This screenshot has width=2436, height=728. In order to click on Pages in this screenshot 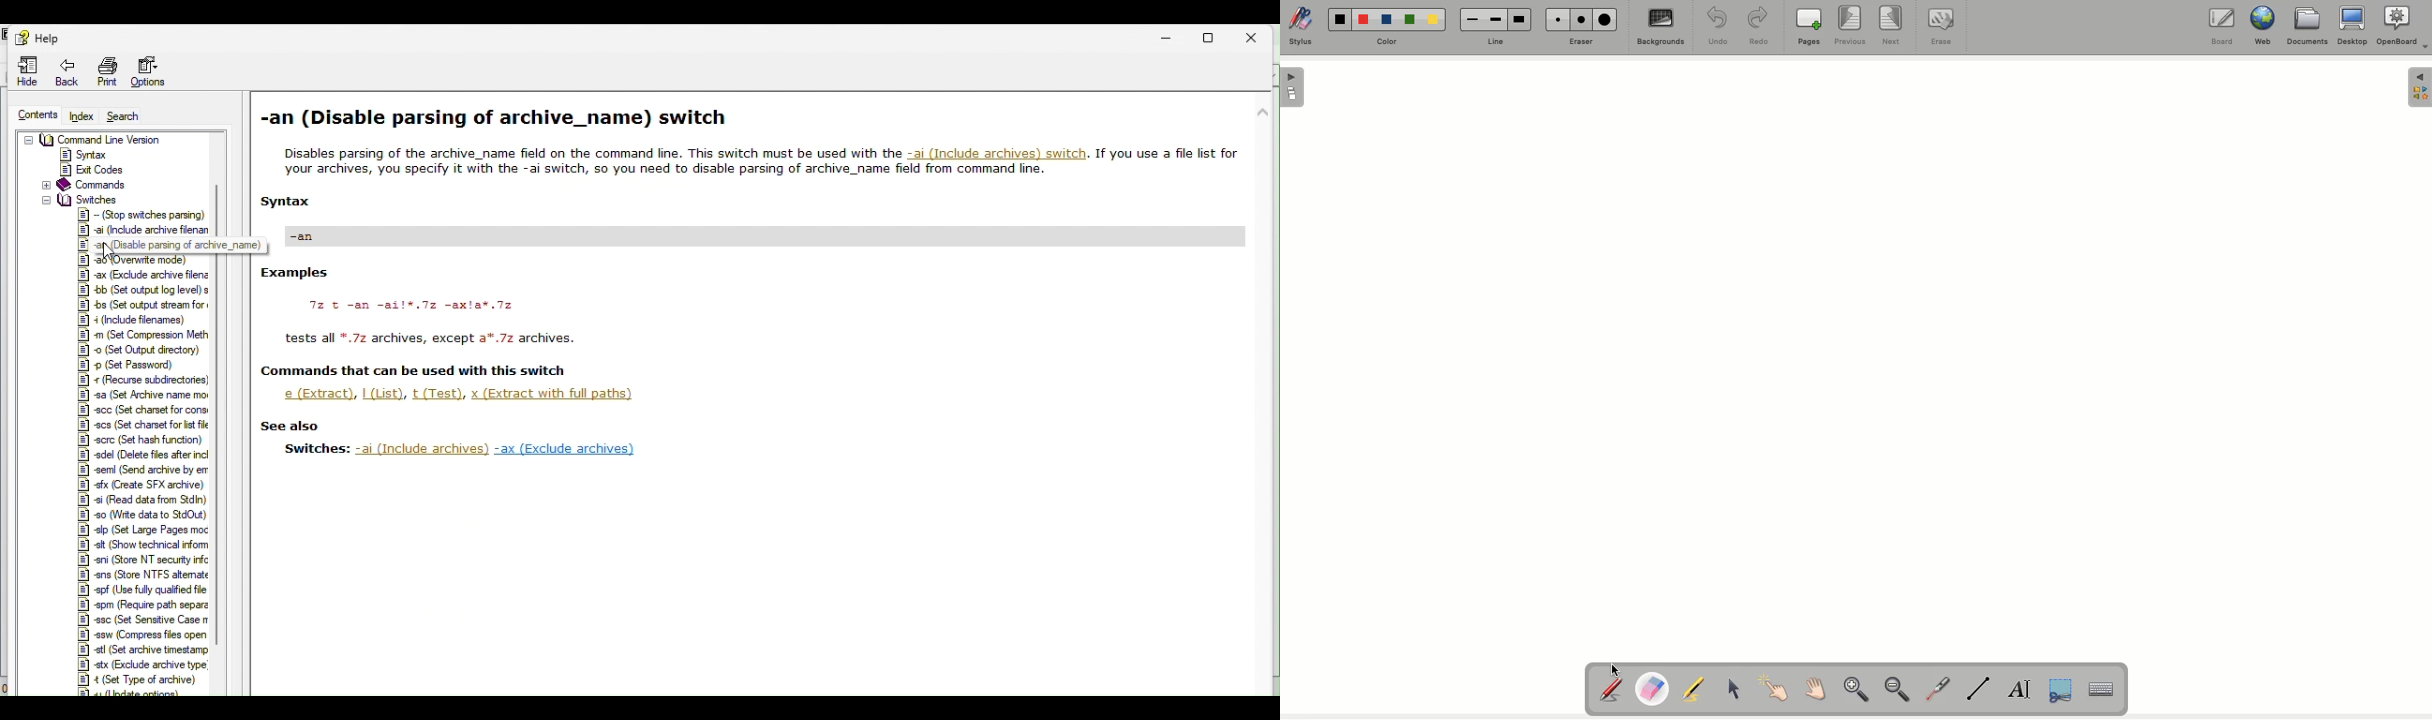, I will do `click(1810, 27)`.